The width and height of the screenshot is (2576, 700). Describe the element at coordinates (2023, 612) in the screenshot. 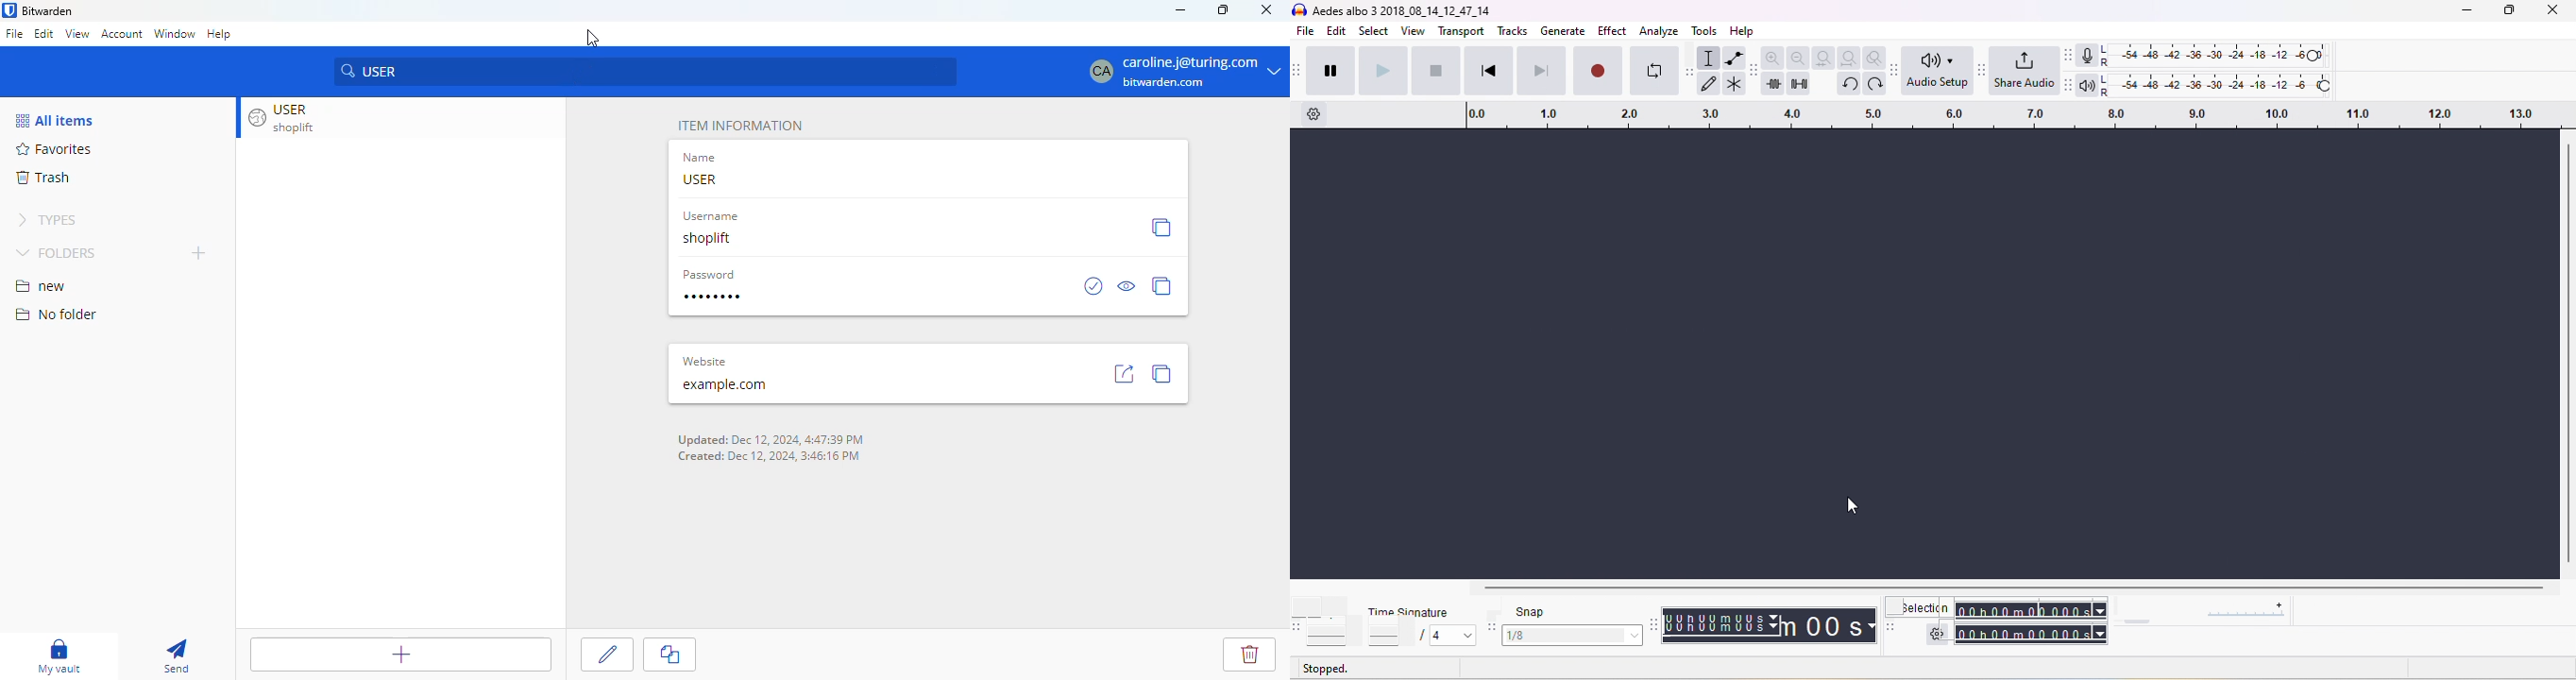

I see `selection time` at that location.